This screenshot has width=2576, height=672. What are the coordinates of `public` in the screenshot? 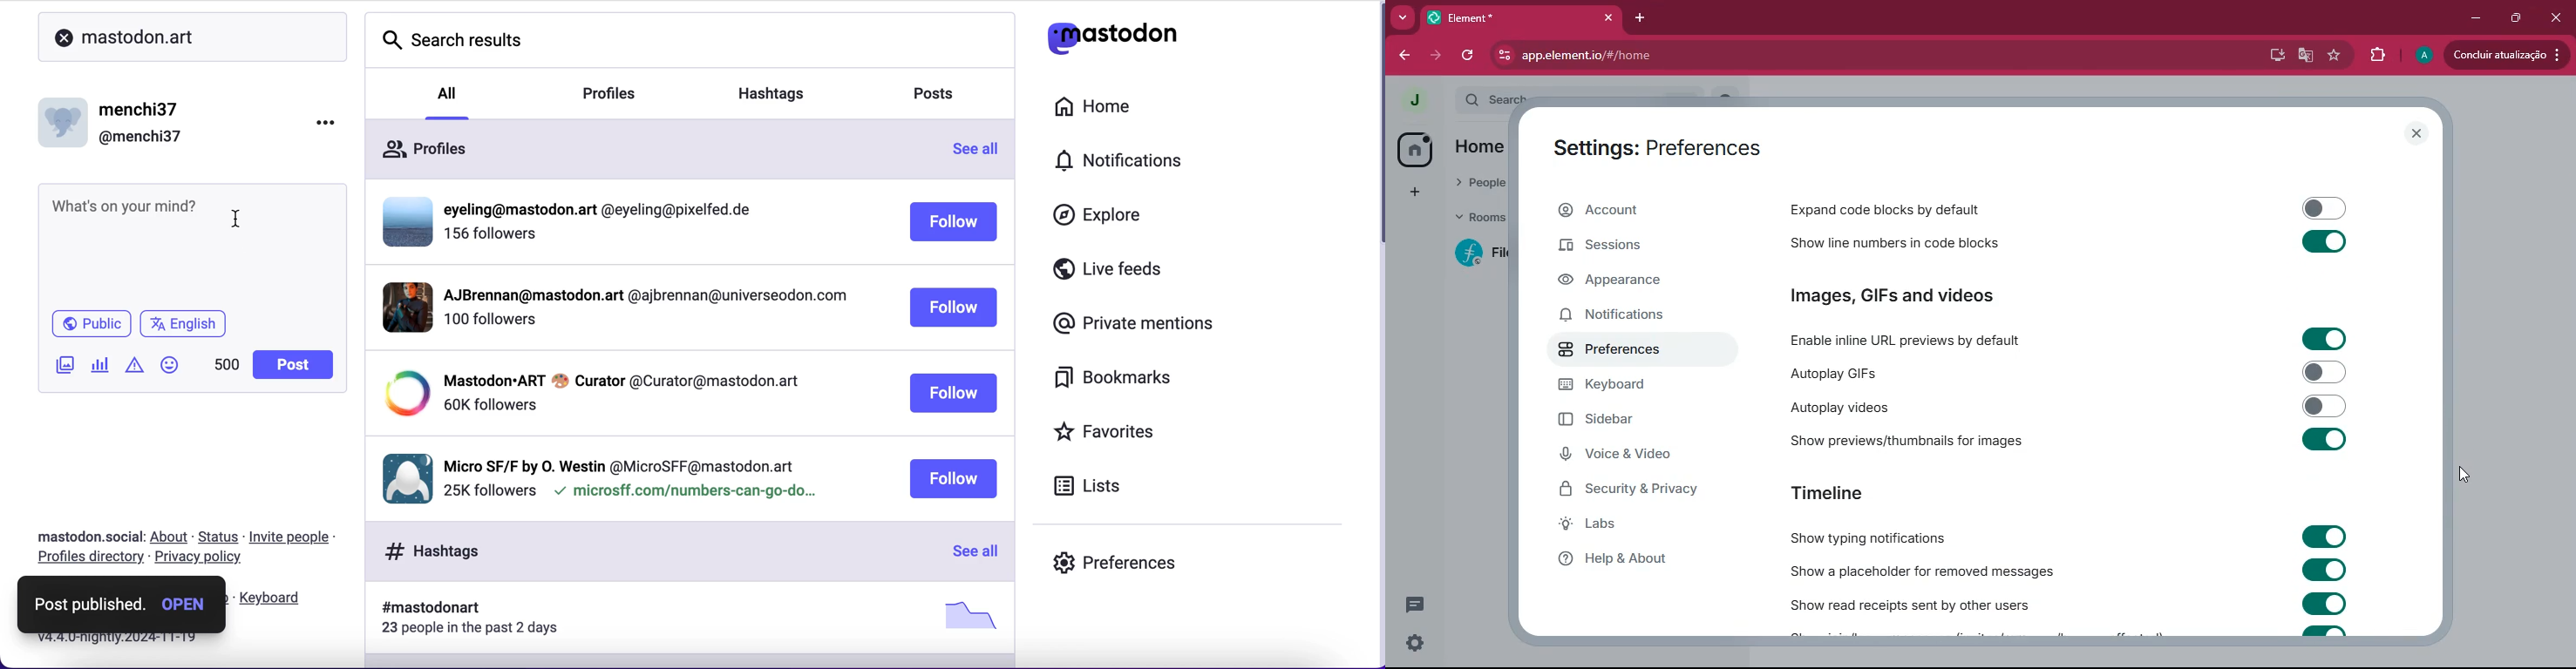 It's located at (87, 324).